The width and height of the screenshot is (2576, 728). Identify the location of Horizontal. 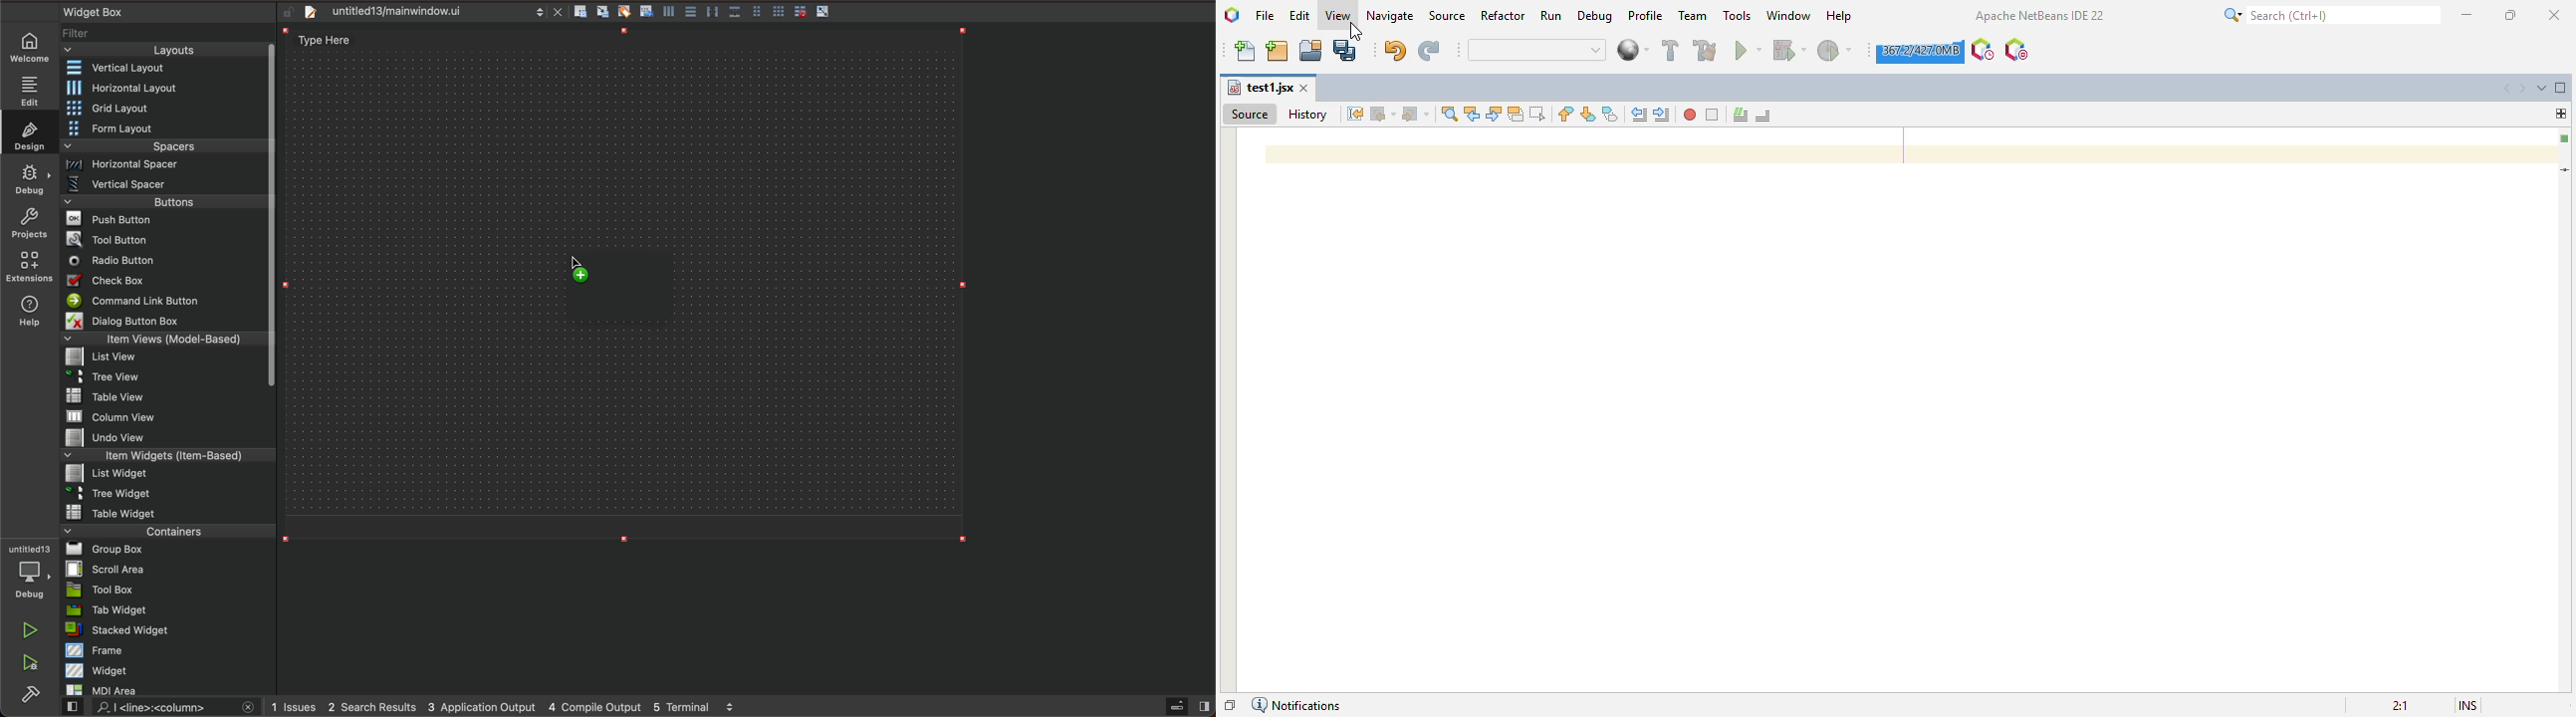
(691, 12).